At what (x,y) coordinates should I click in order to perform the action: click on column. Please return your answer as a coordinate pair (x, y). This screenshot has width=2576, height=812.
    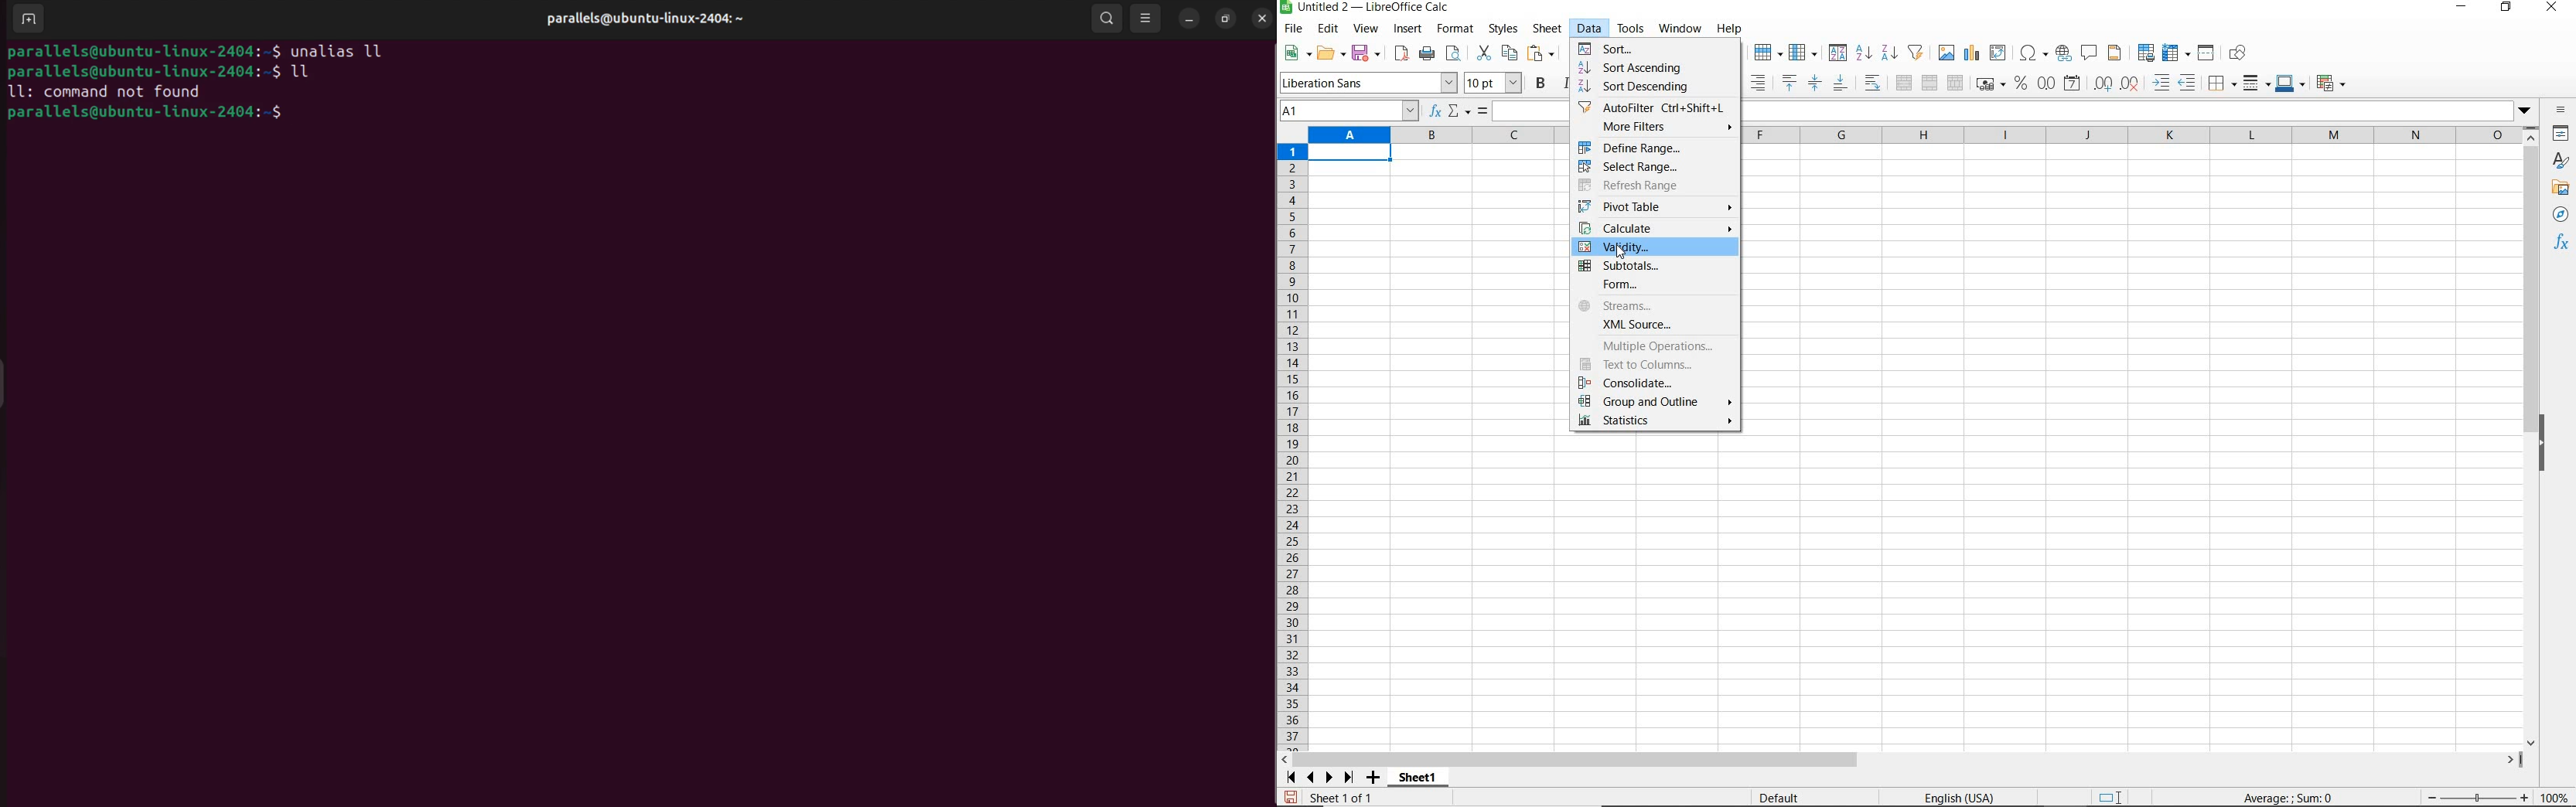
    Looking at the image, I should click on (1804, 53).